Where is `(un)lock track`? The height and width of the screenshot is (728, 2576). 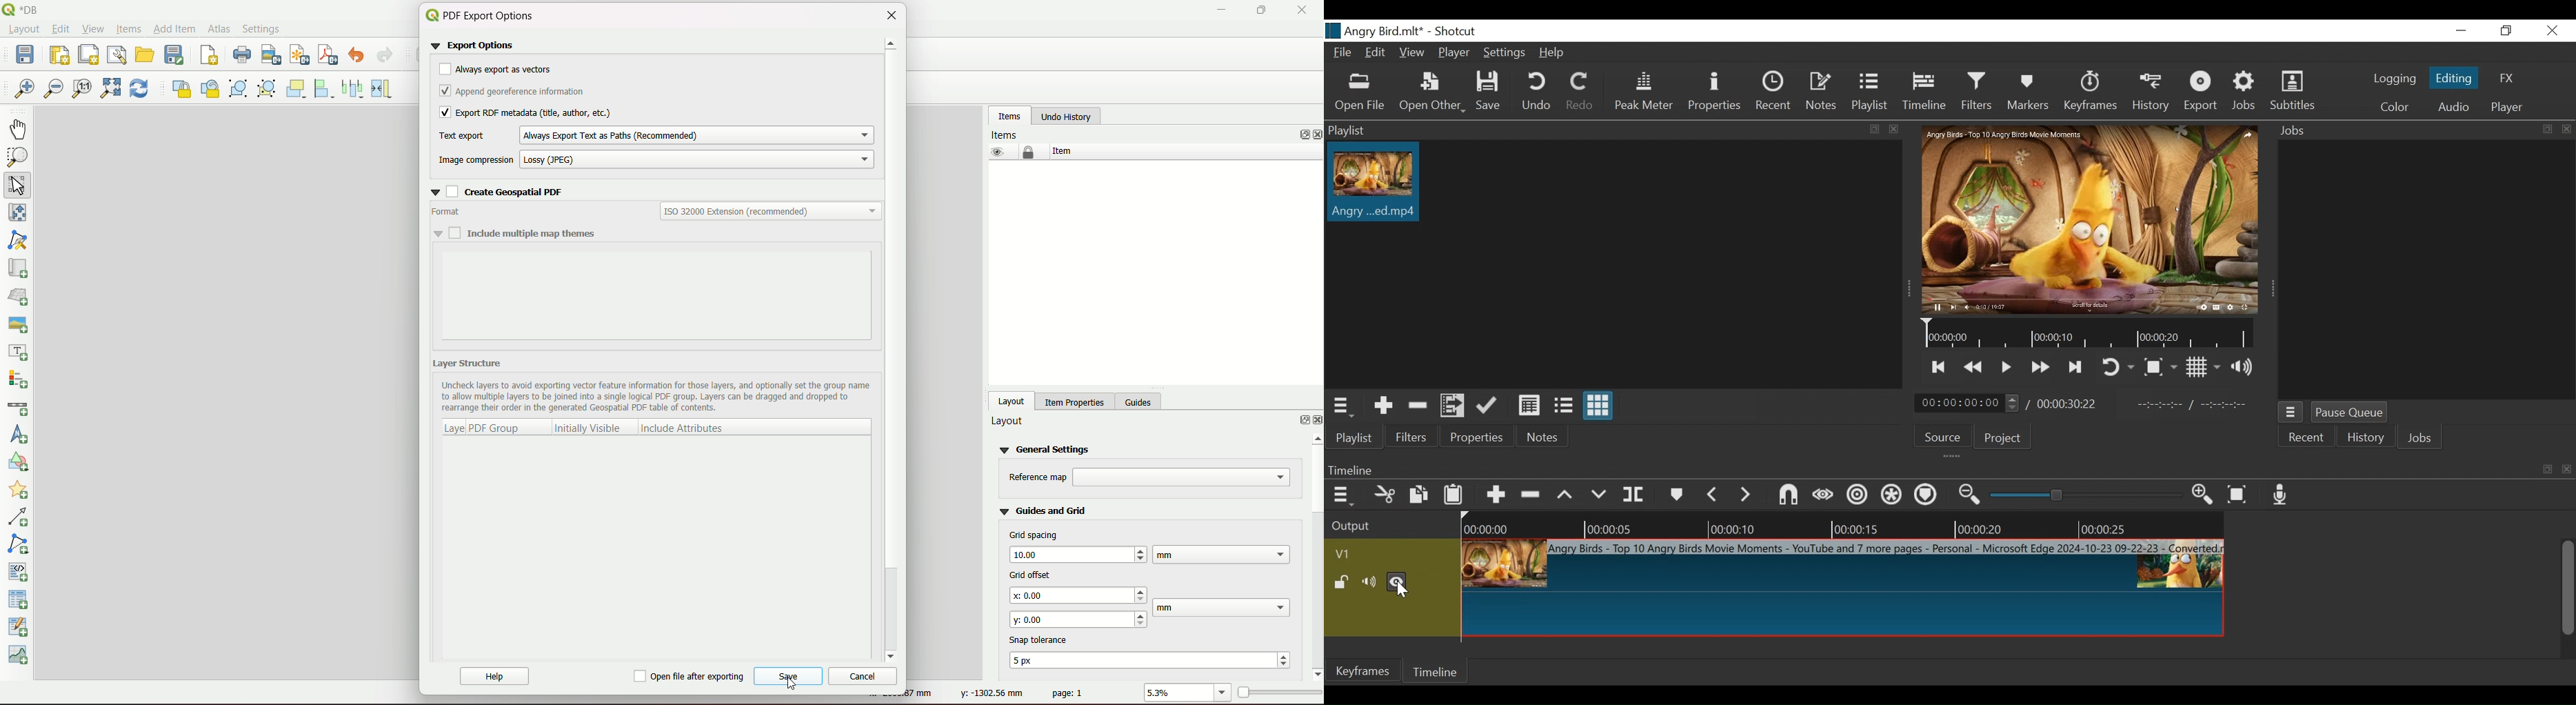 (un)lock track is located at coordinates (1340, 582).